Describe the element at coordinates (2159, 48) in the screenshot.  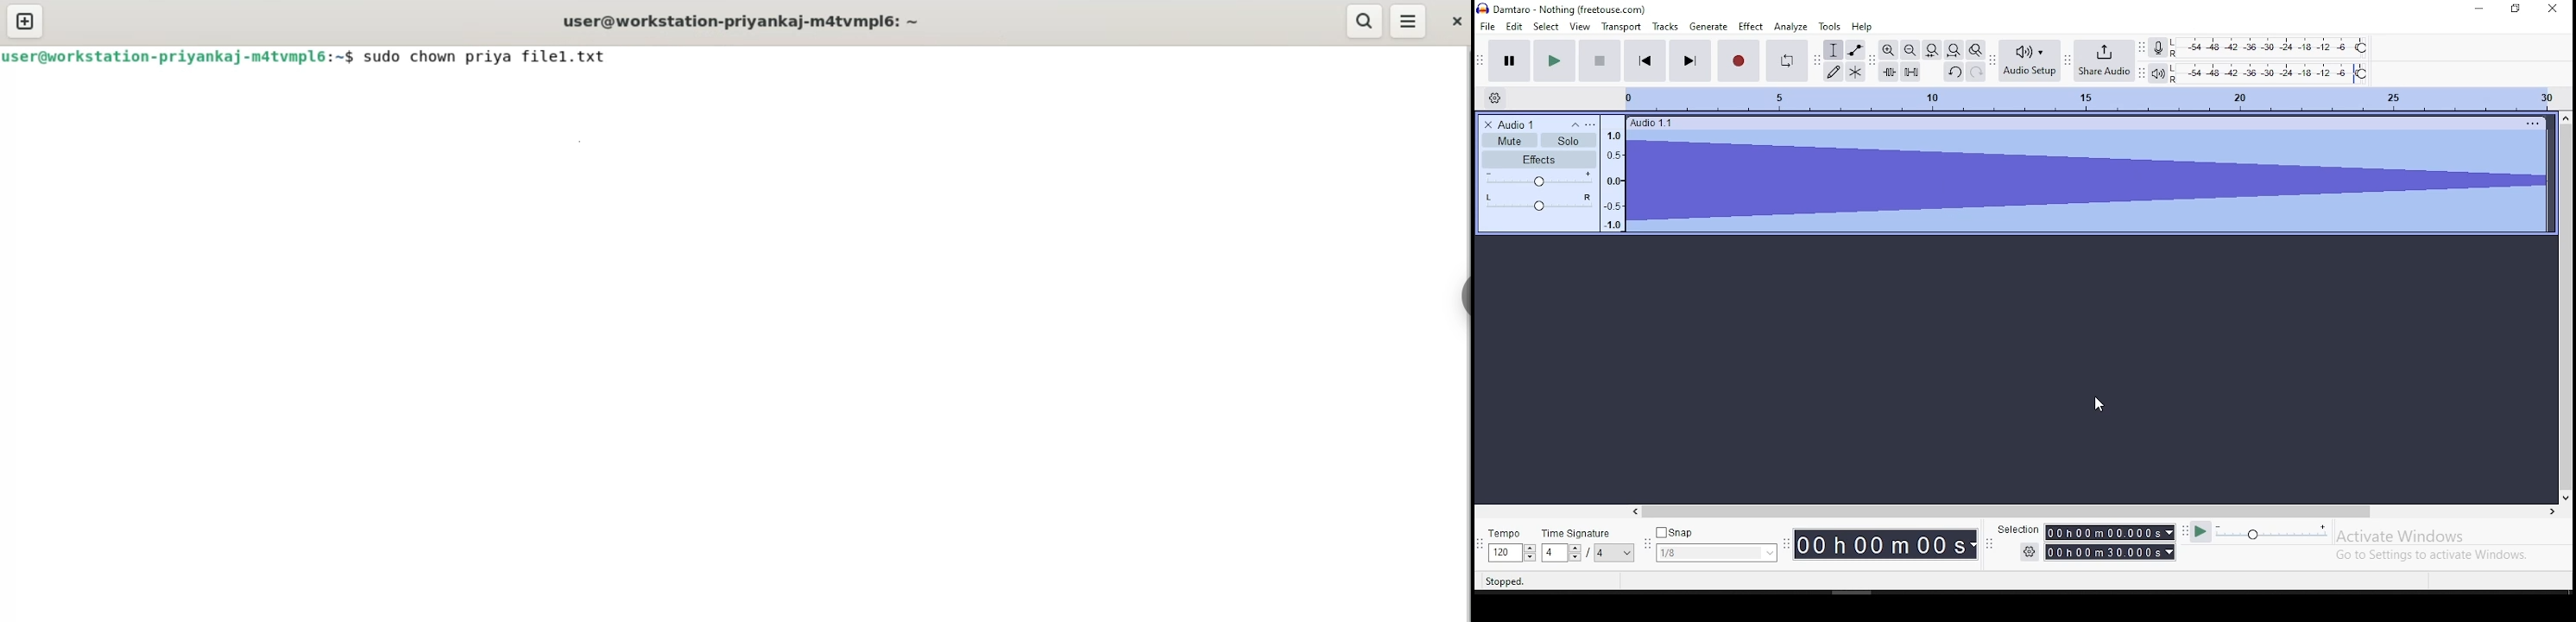
I see `record meter` at that location.